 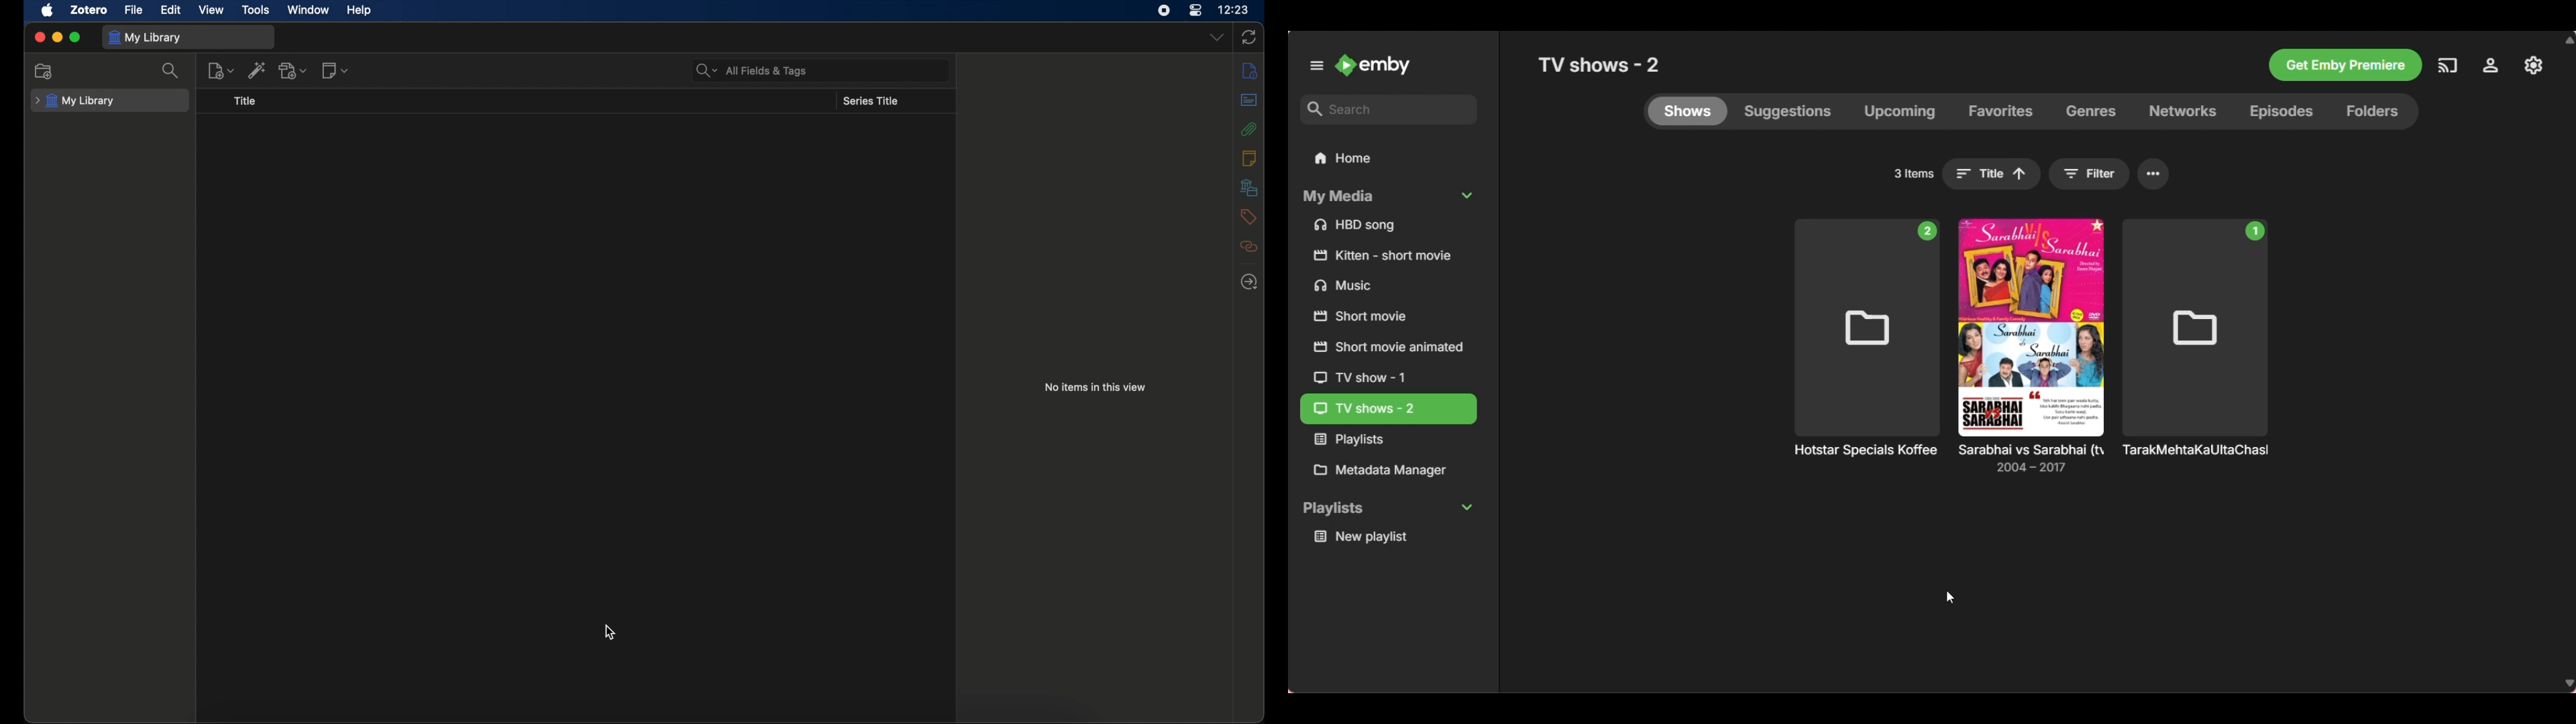 What do you see at coordinates (172, 70) in the screenshot?
I see `search` at bounding box center [172, 70].